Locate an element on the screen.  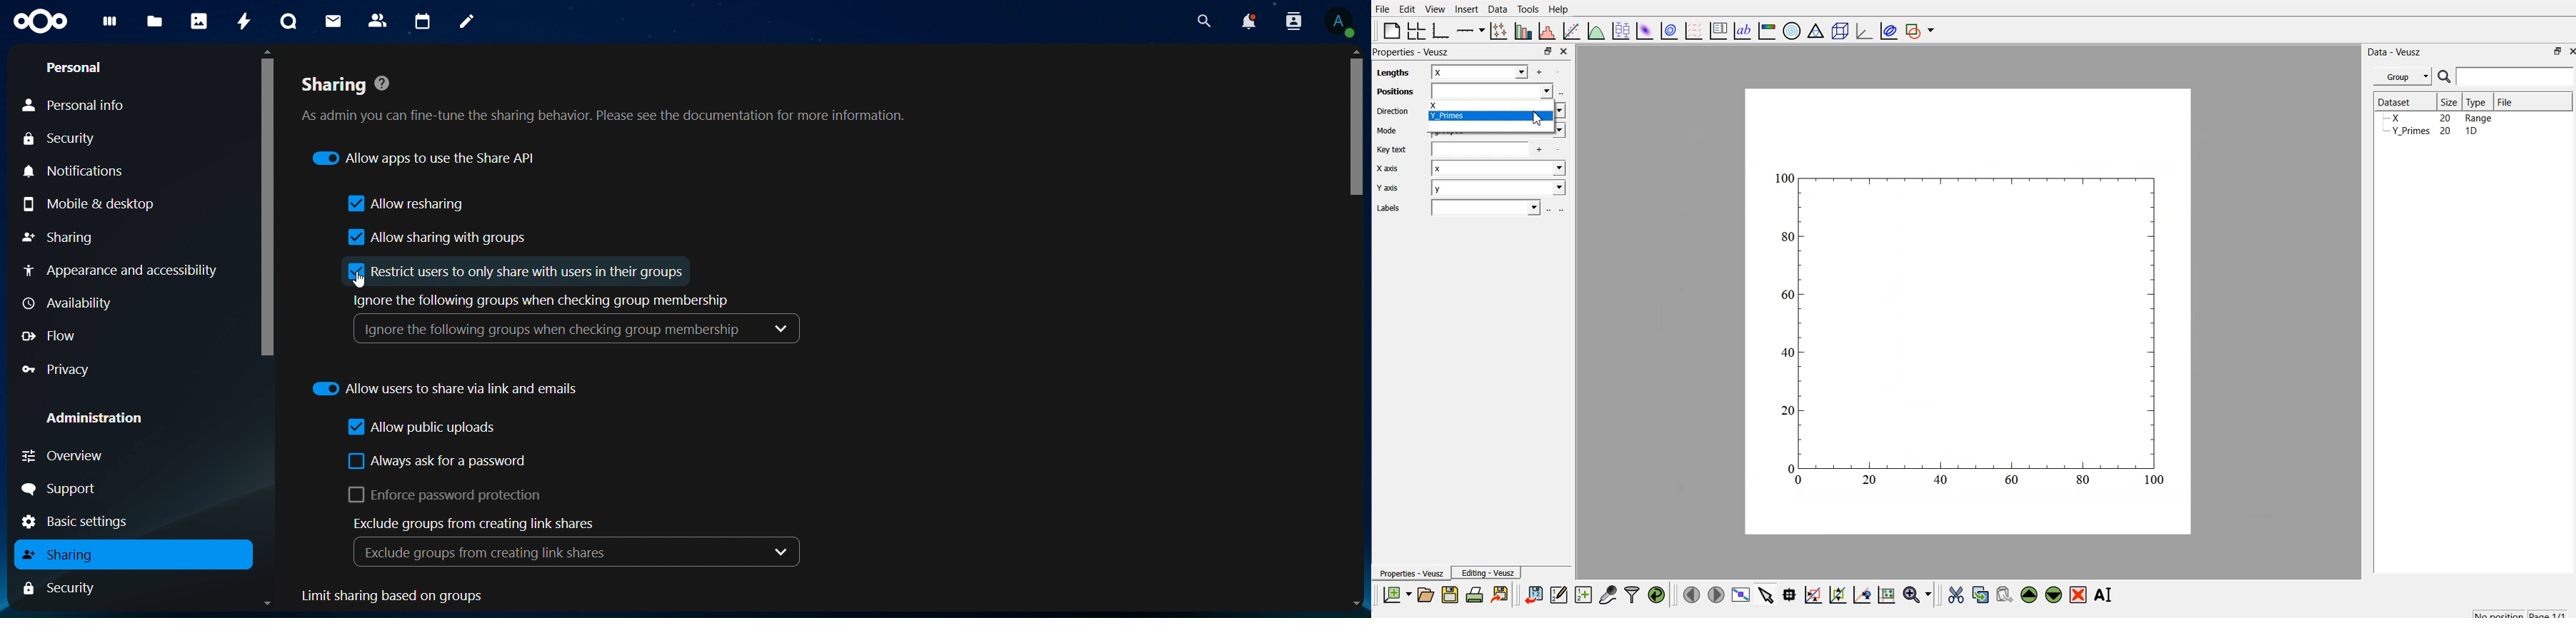
basic settings is located at coordinates (77, 522).